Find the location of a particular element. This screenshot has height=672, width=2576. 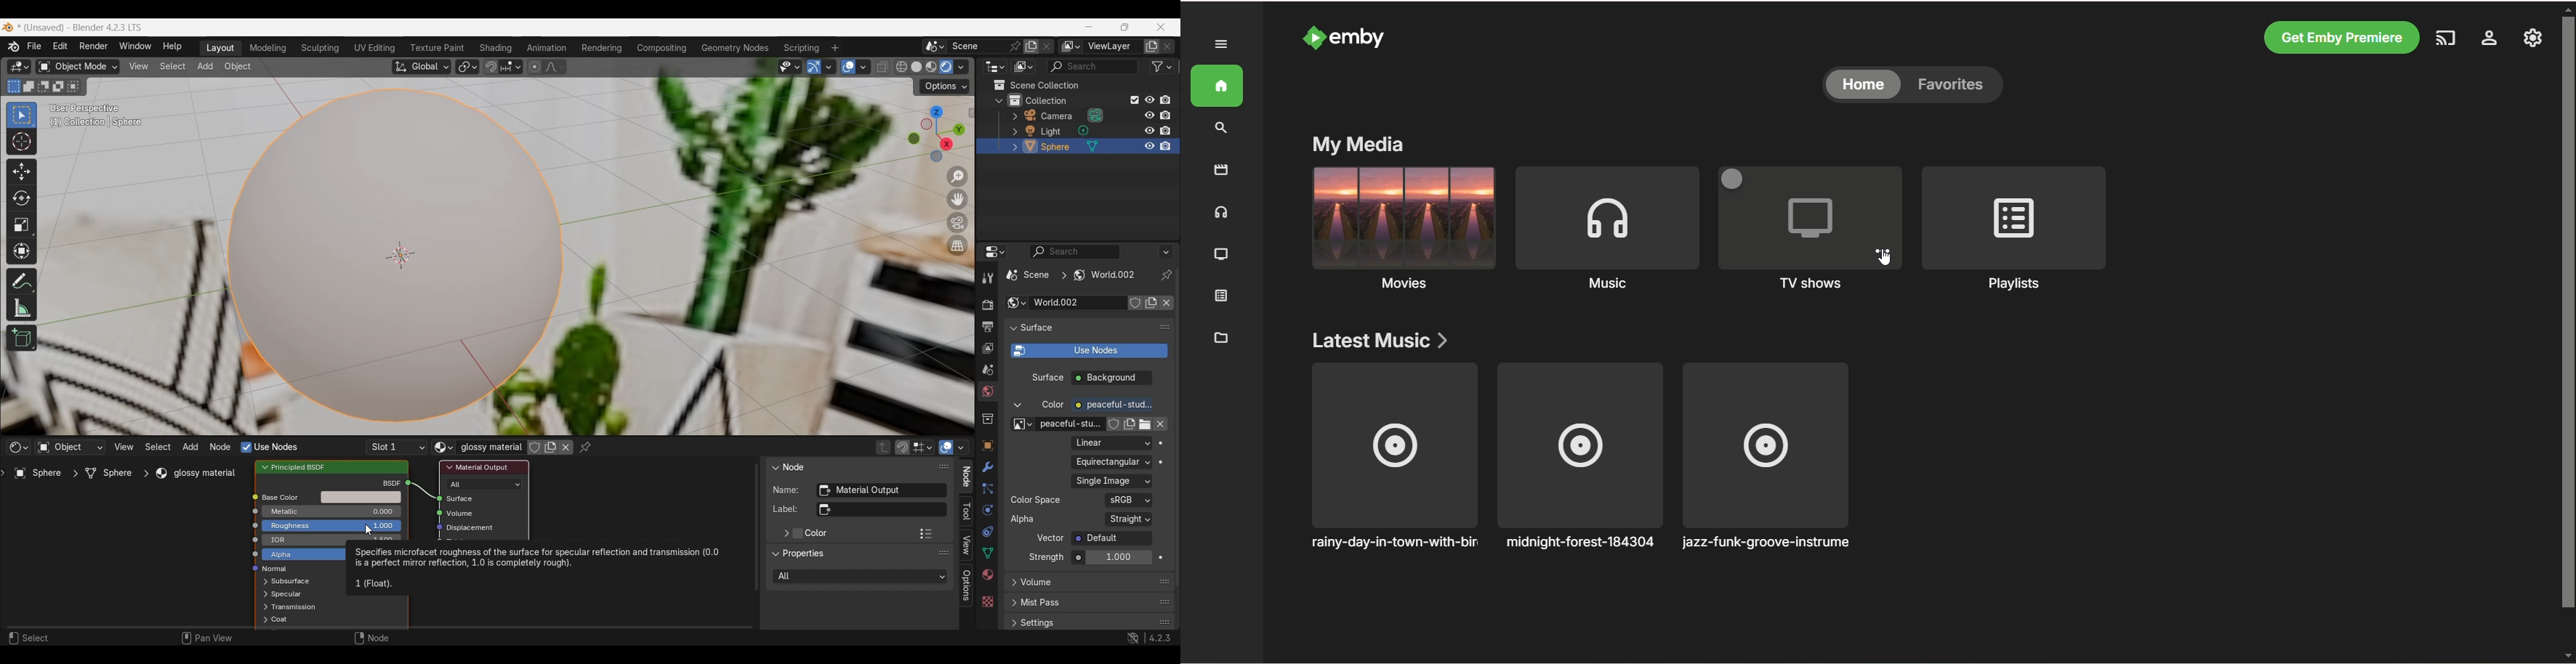

Sphere > is located at coordinates (115, 473).